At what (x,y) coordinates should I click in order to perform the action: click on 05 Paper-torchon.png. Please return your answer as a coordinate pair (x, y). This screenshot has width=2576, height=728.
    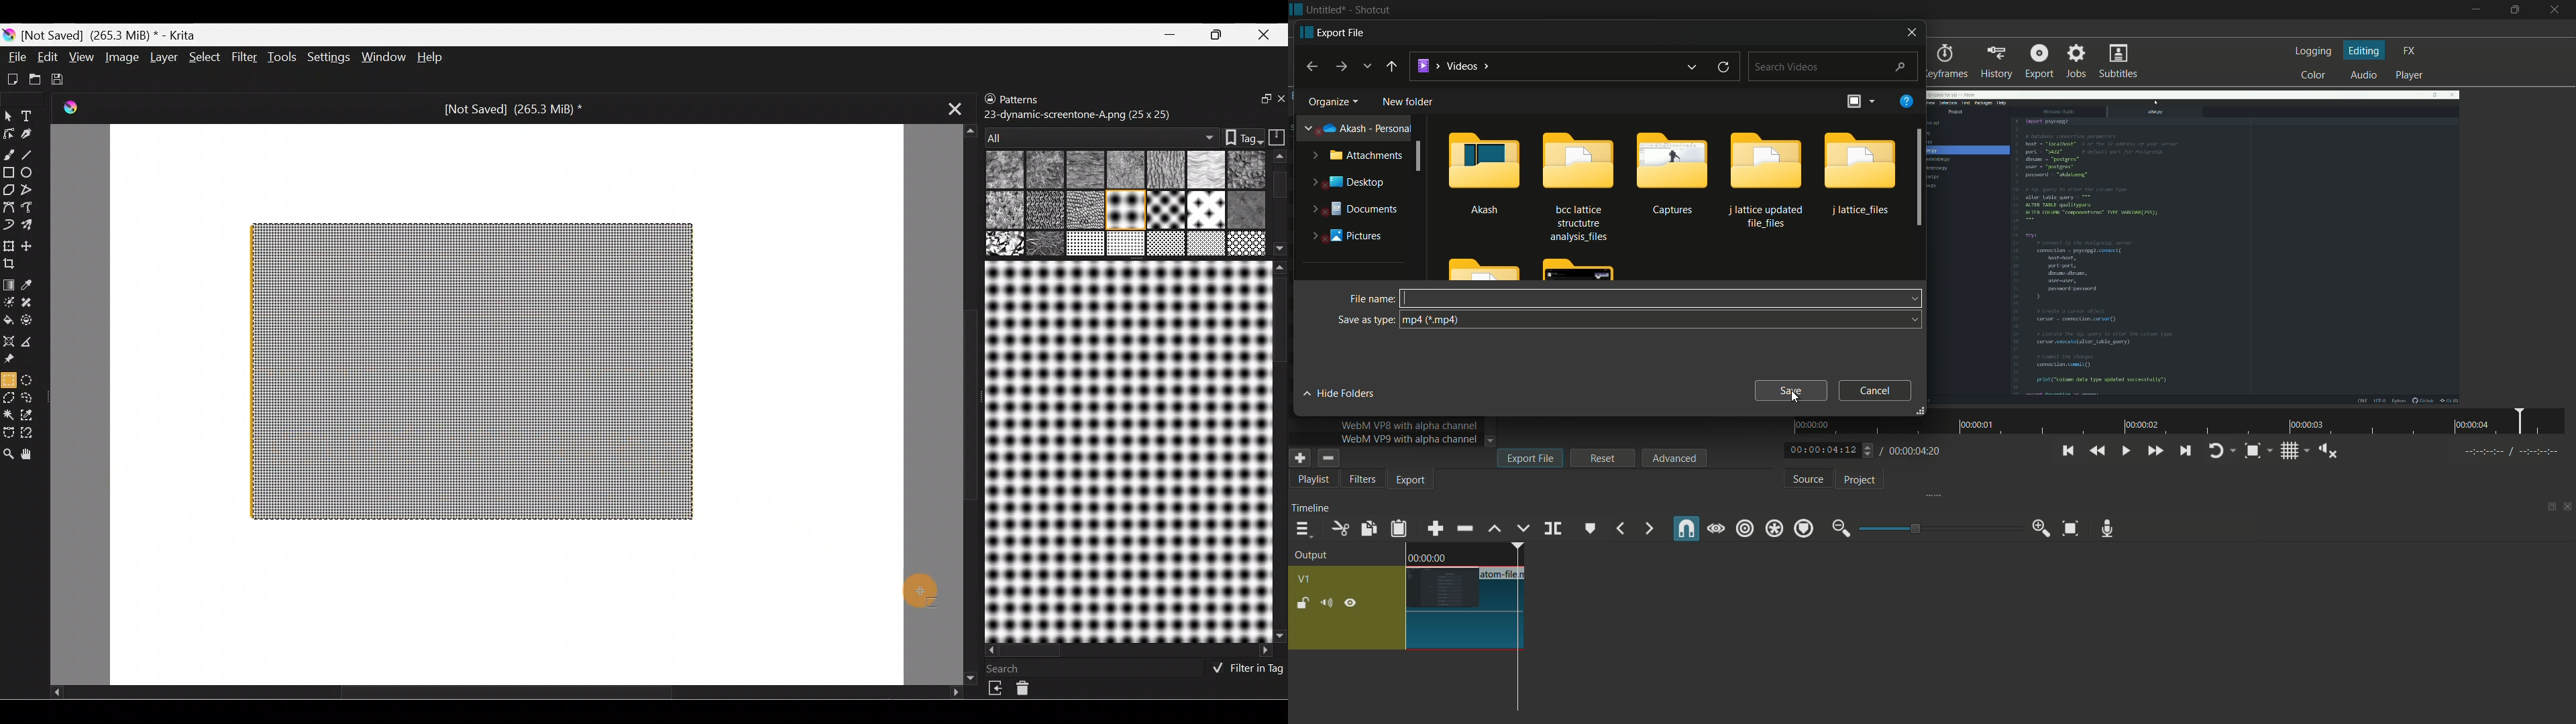
    Looking at the image, I should click on (1203, 171).